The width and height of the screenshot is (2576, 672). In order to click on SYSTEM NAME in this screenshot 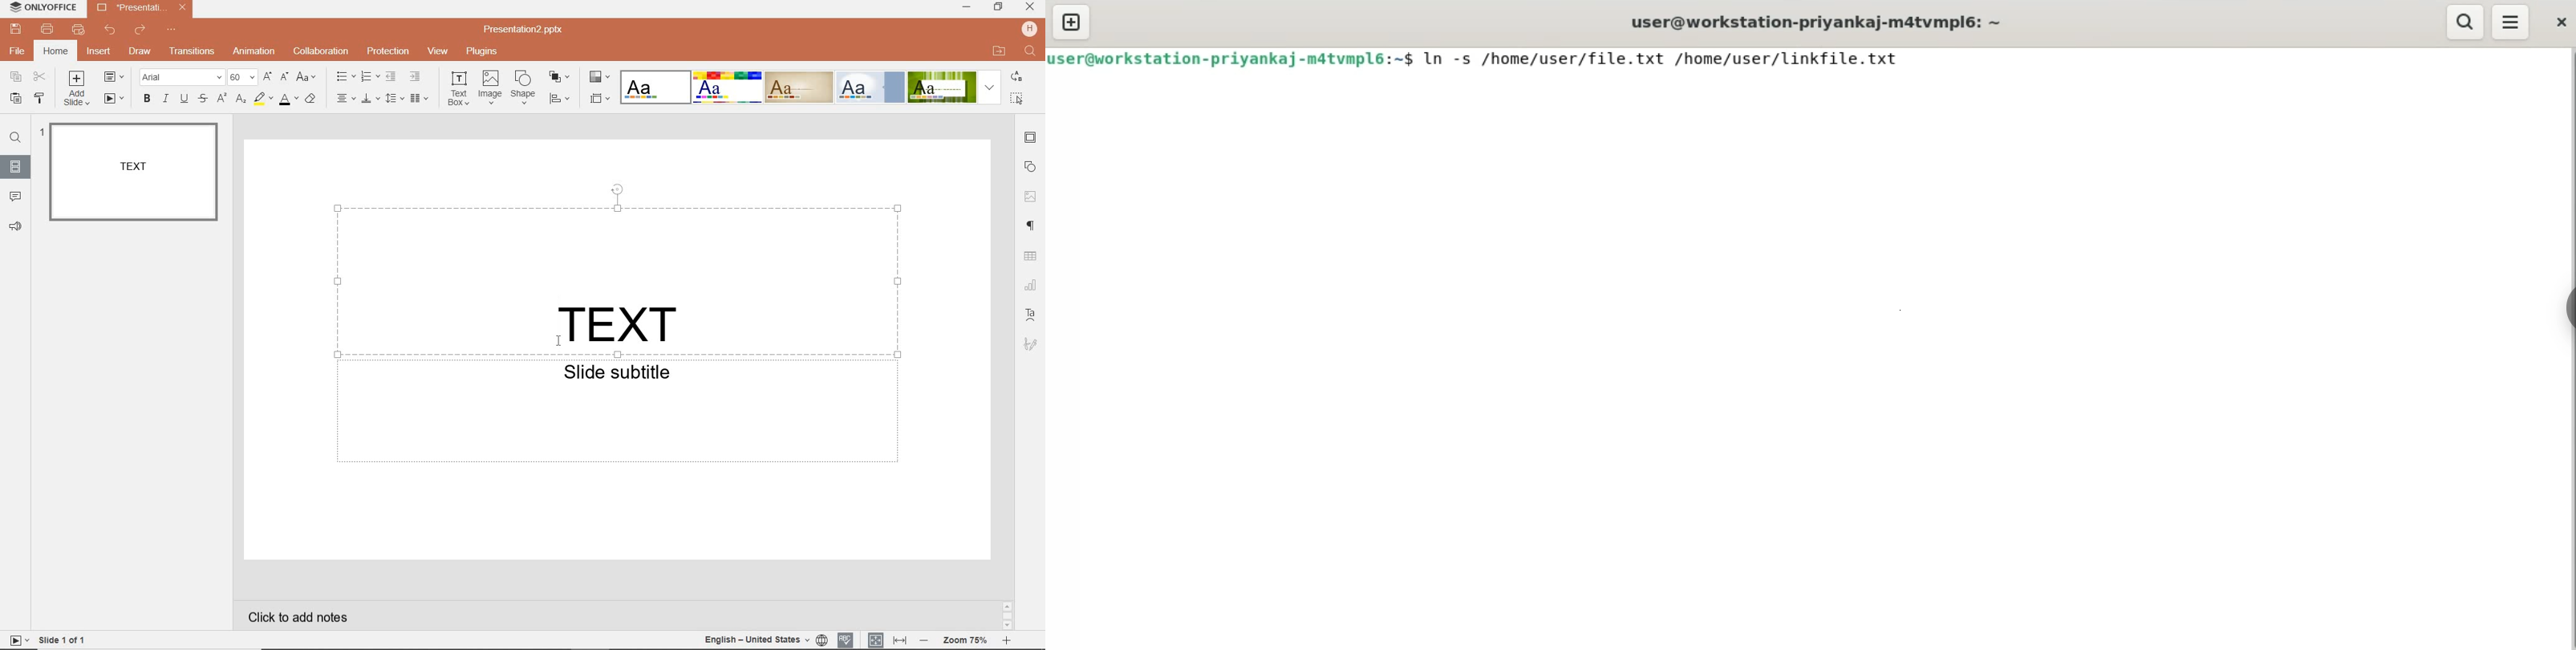, I will do `click(41, 7)`.